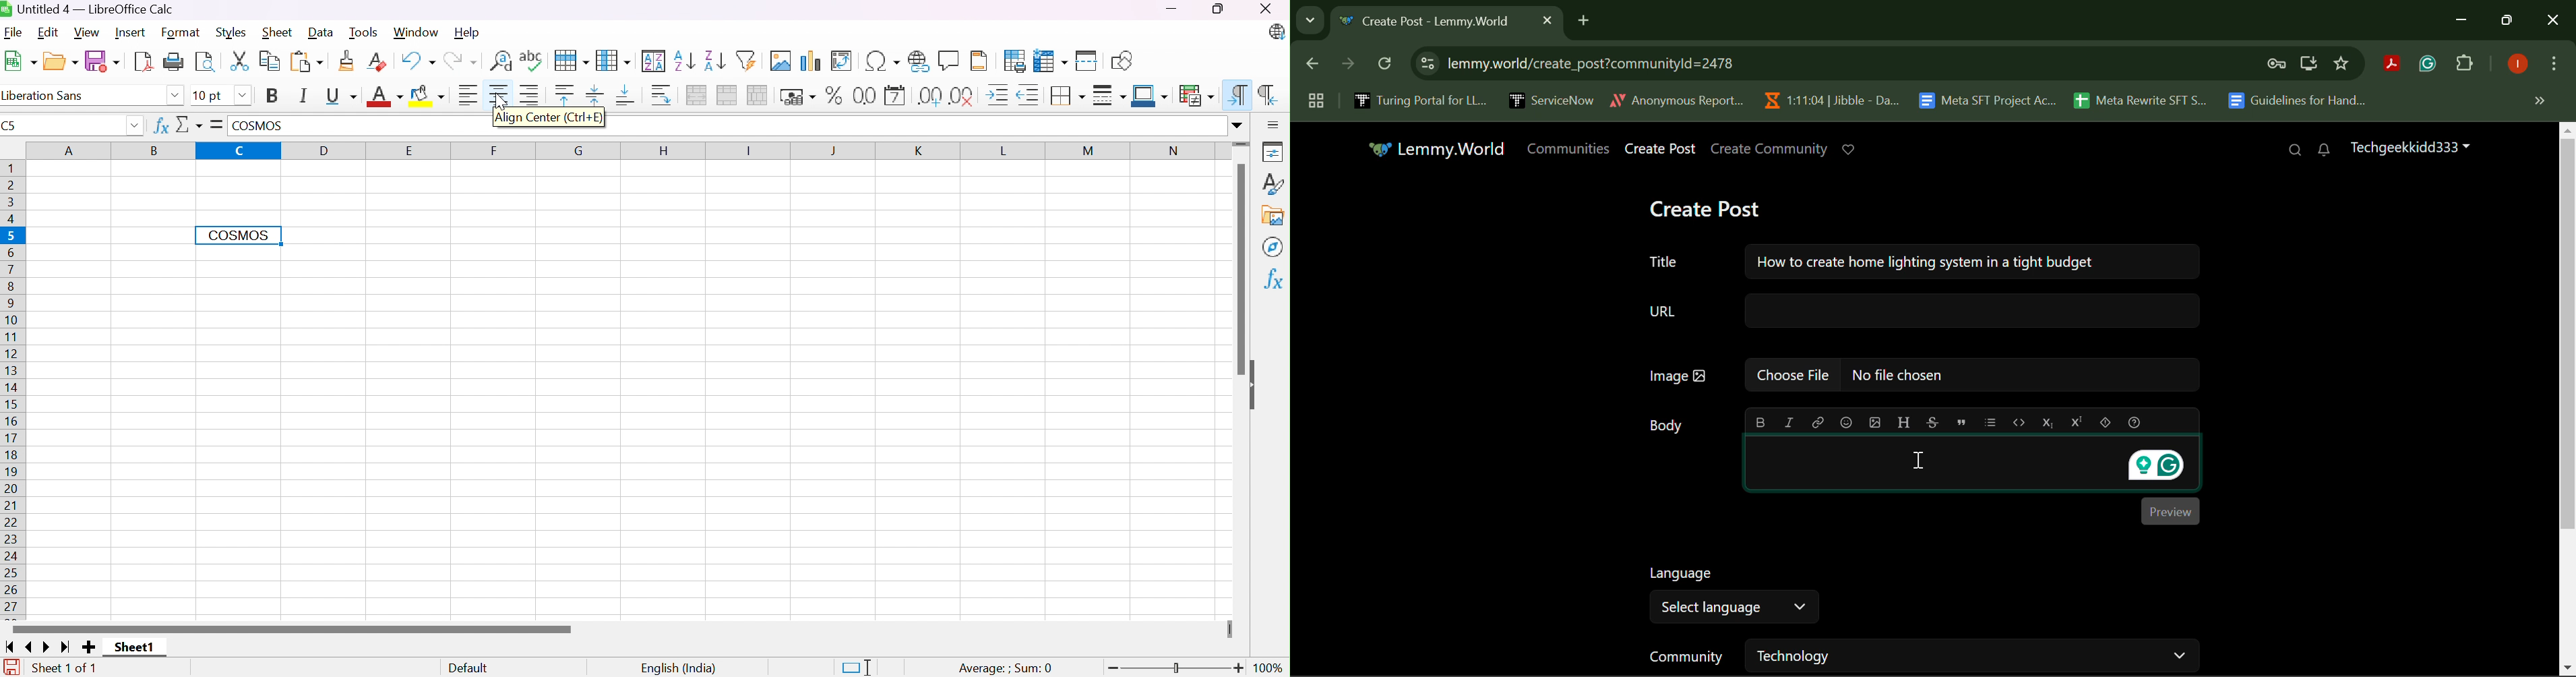 Image resolution: width=2576 pixels, height=700 pixels. Describe the element at coordinates (61, 63) in the screenshot. I see `Open` at that location.